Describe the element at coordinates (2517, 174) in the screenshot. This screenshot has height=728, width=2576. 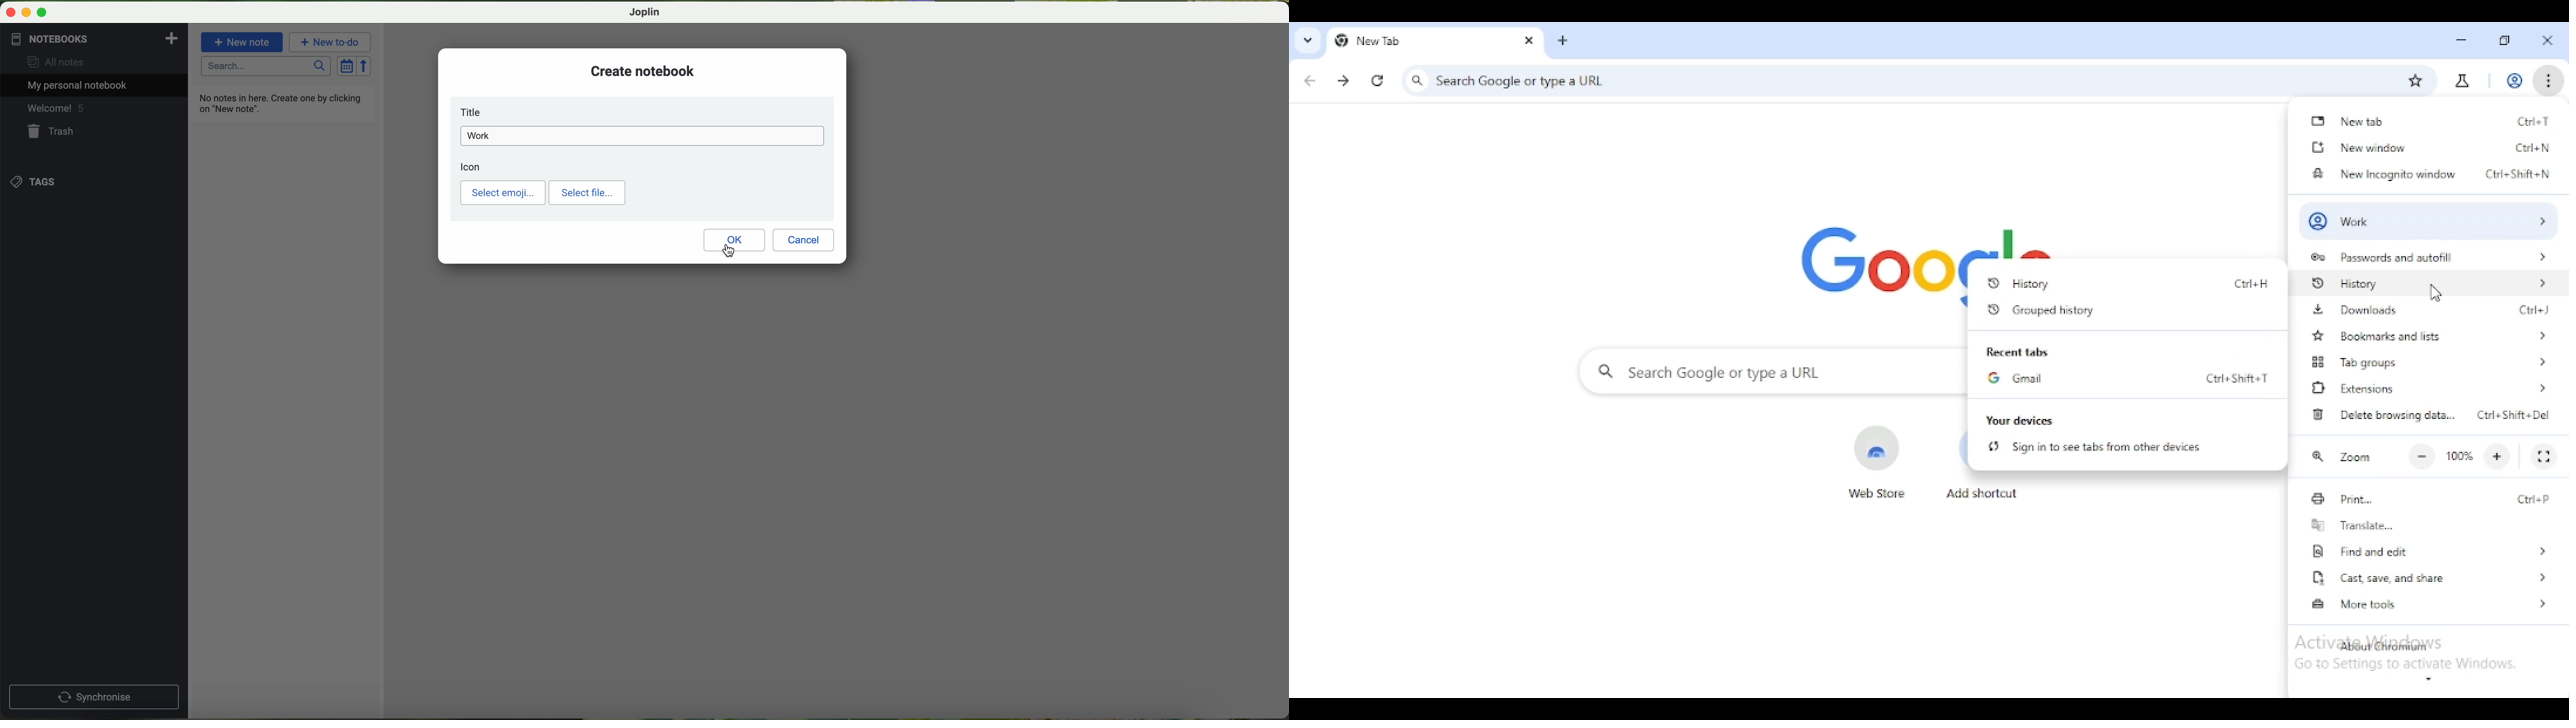
I see `shortcut for new incognito window` at that location.